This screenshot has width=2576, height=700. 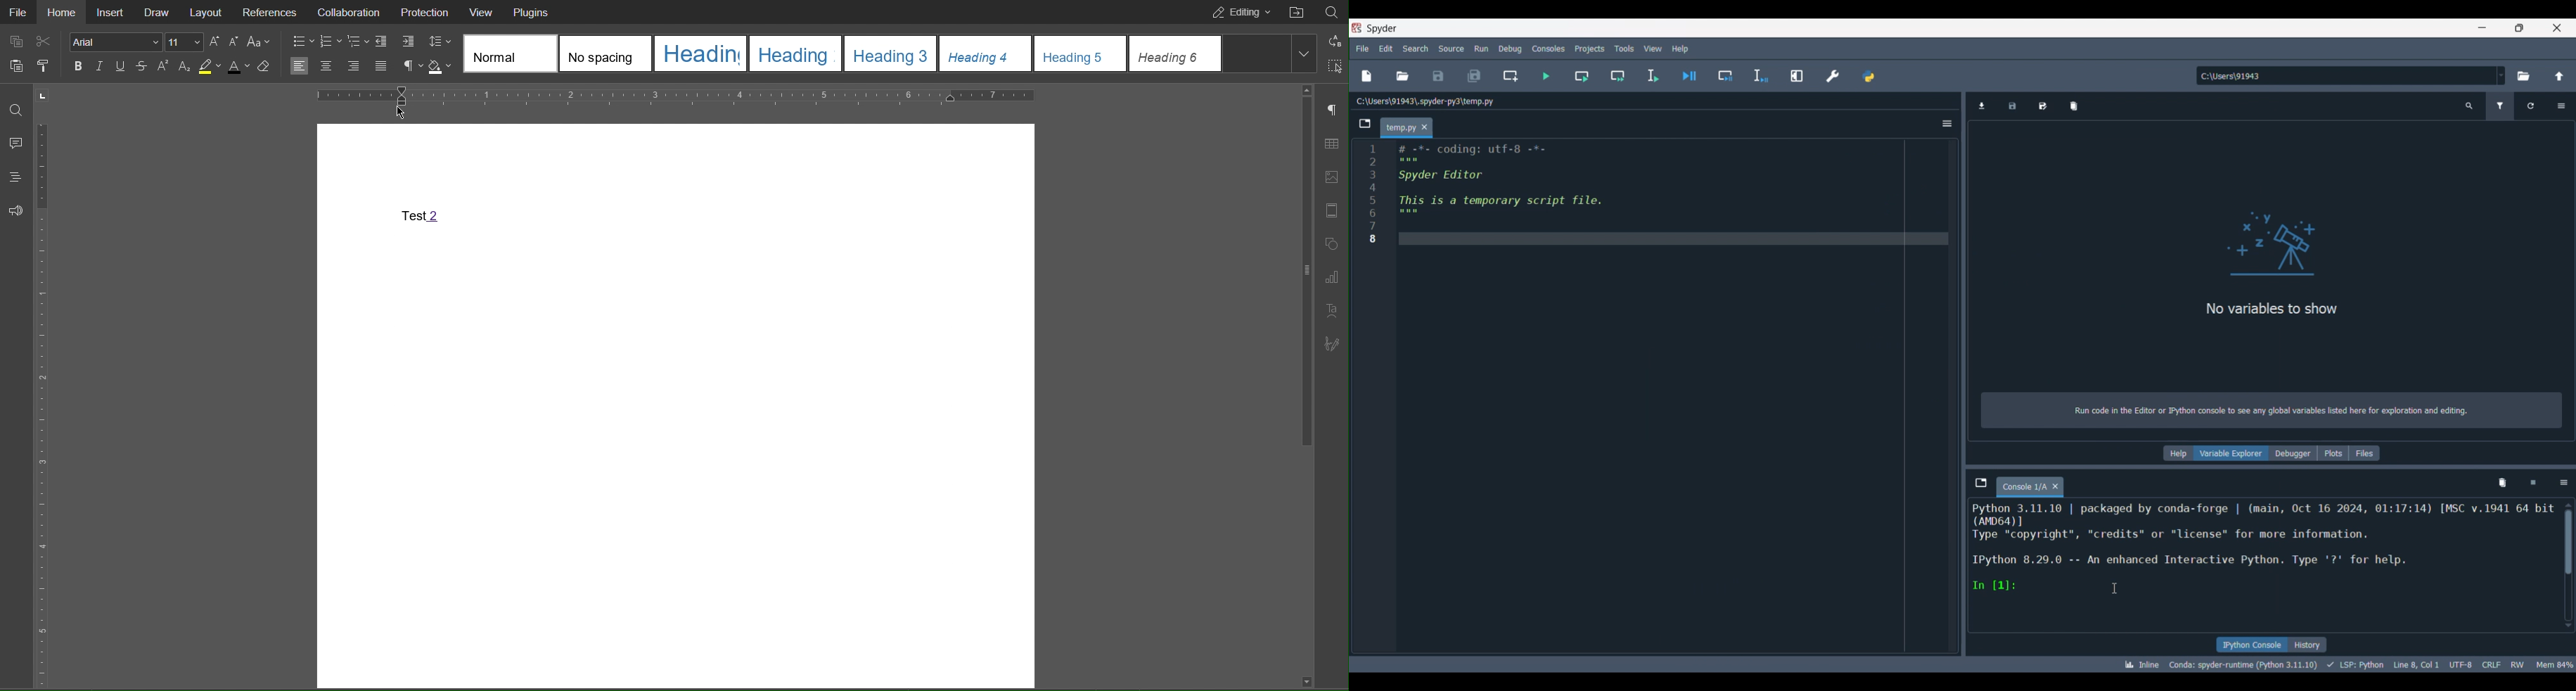 I want to click on Details of current code, so click(x=2348, y=664).